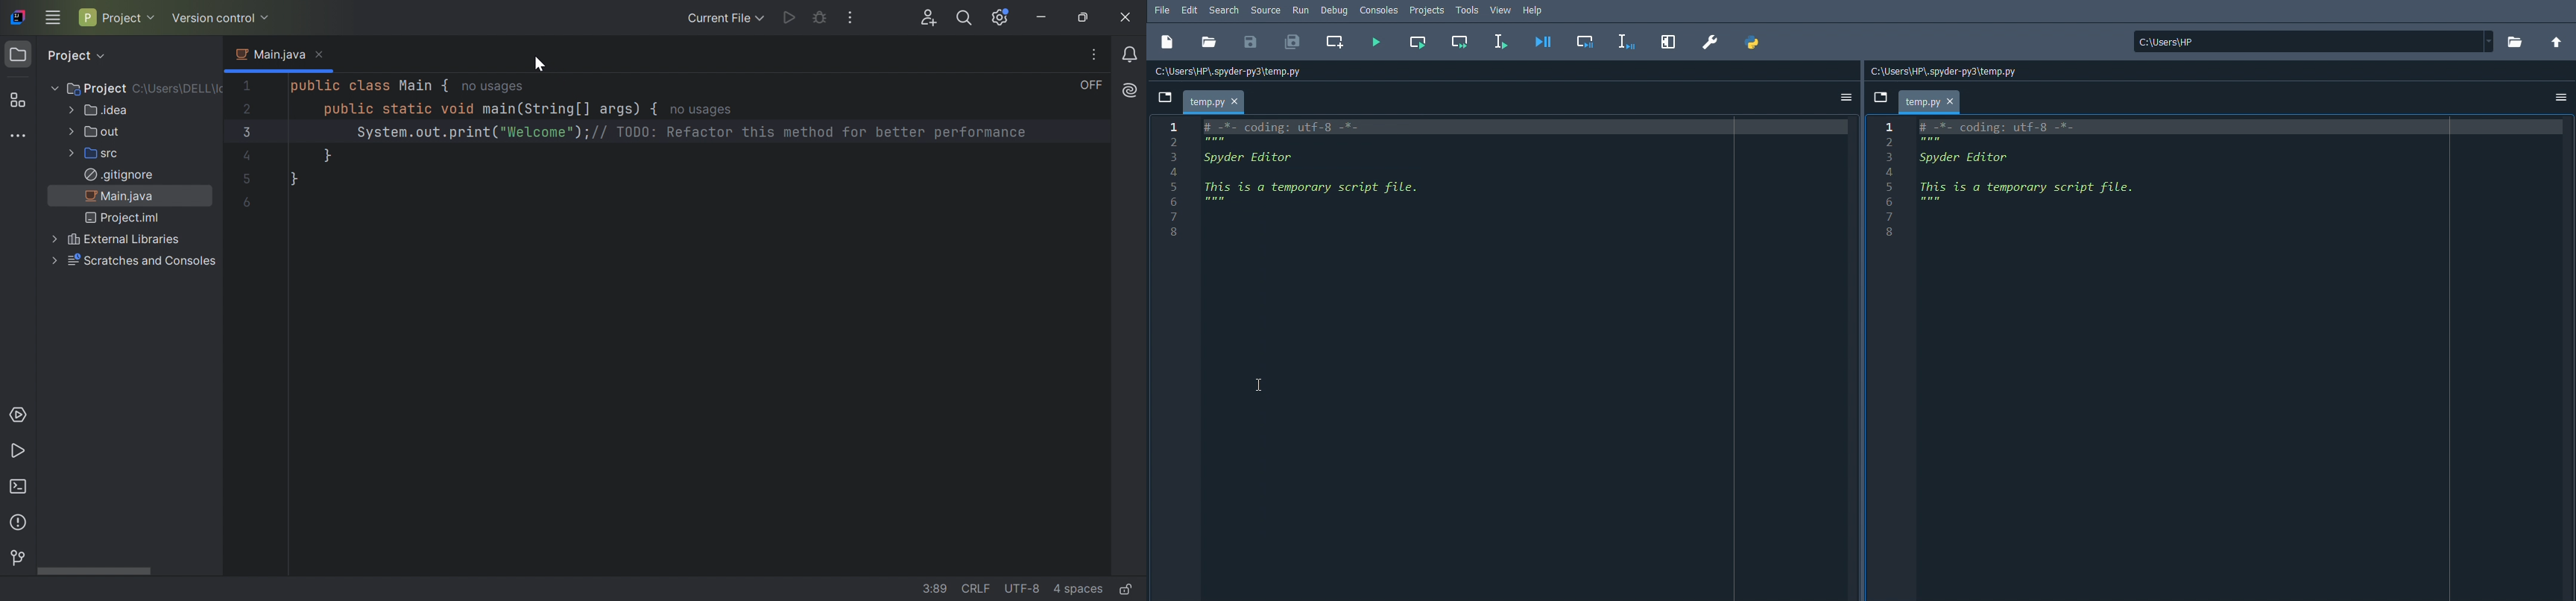 The image size is (2576, 616). I want to click on C:\Users\HP, so click(2314, 42).